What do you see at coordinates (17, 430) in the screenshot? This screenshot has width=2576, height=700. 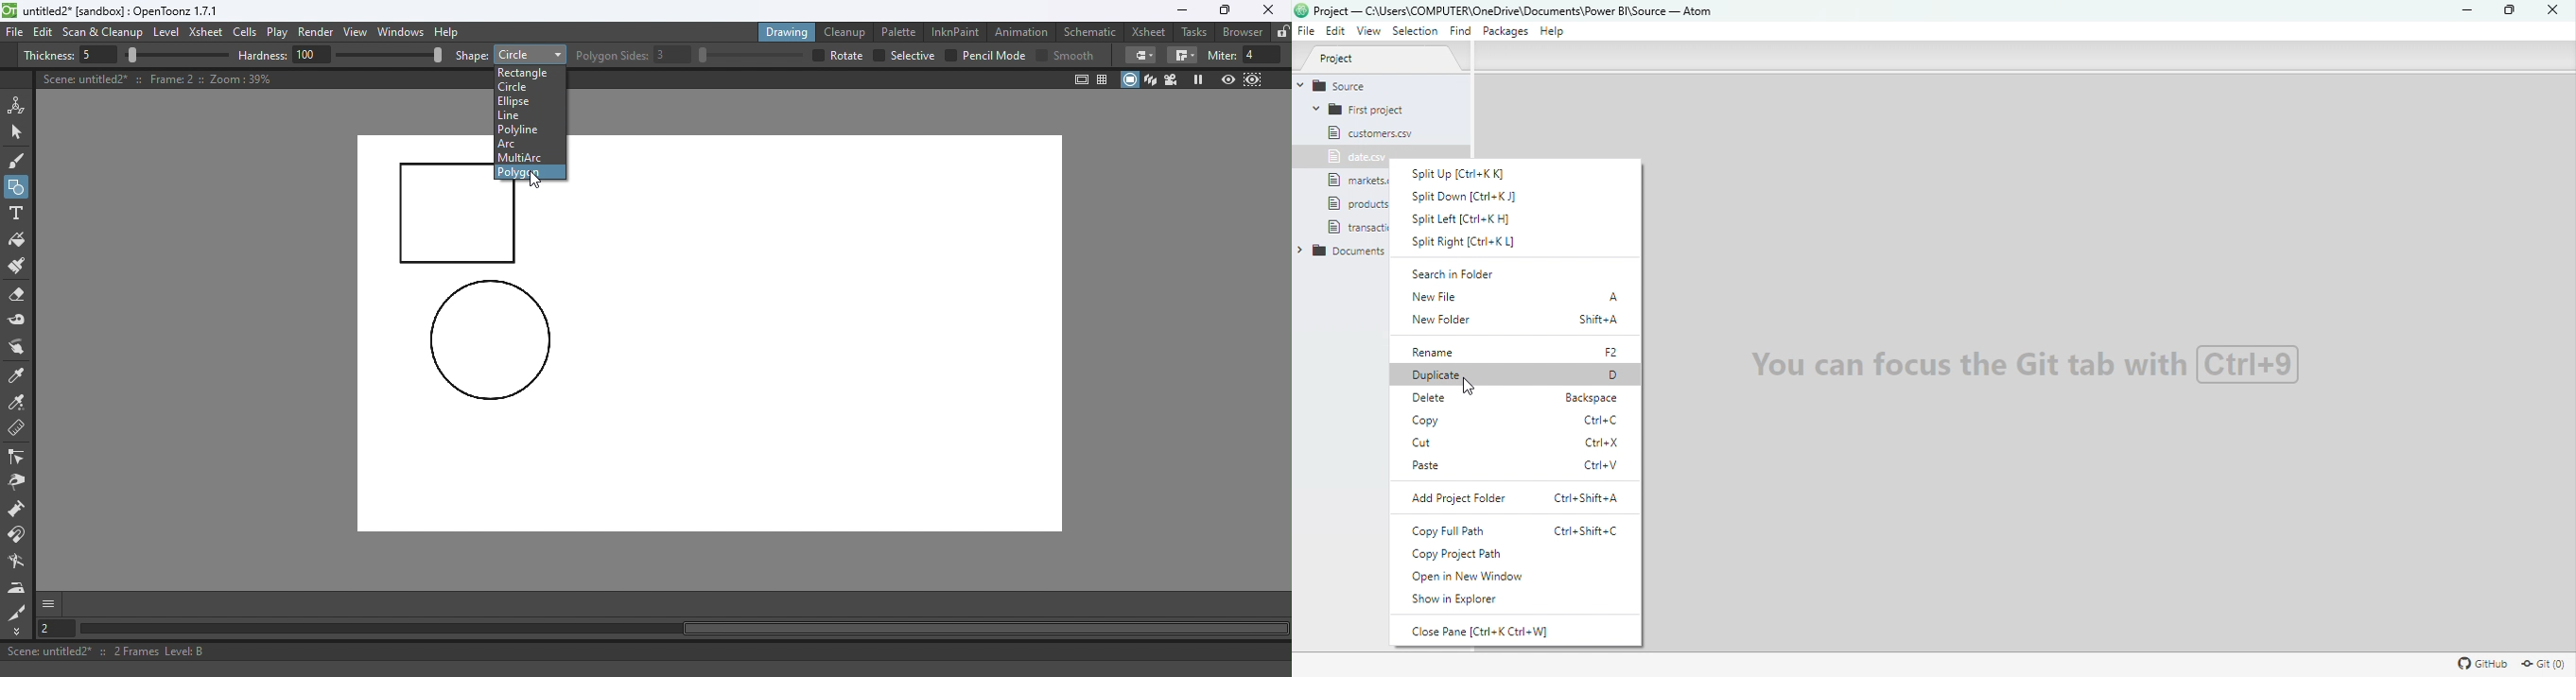 I see `Ruler tool` at bounding box center [17, 430].